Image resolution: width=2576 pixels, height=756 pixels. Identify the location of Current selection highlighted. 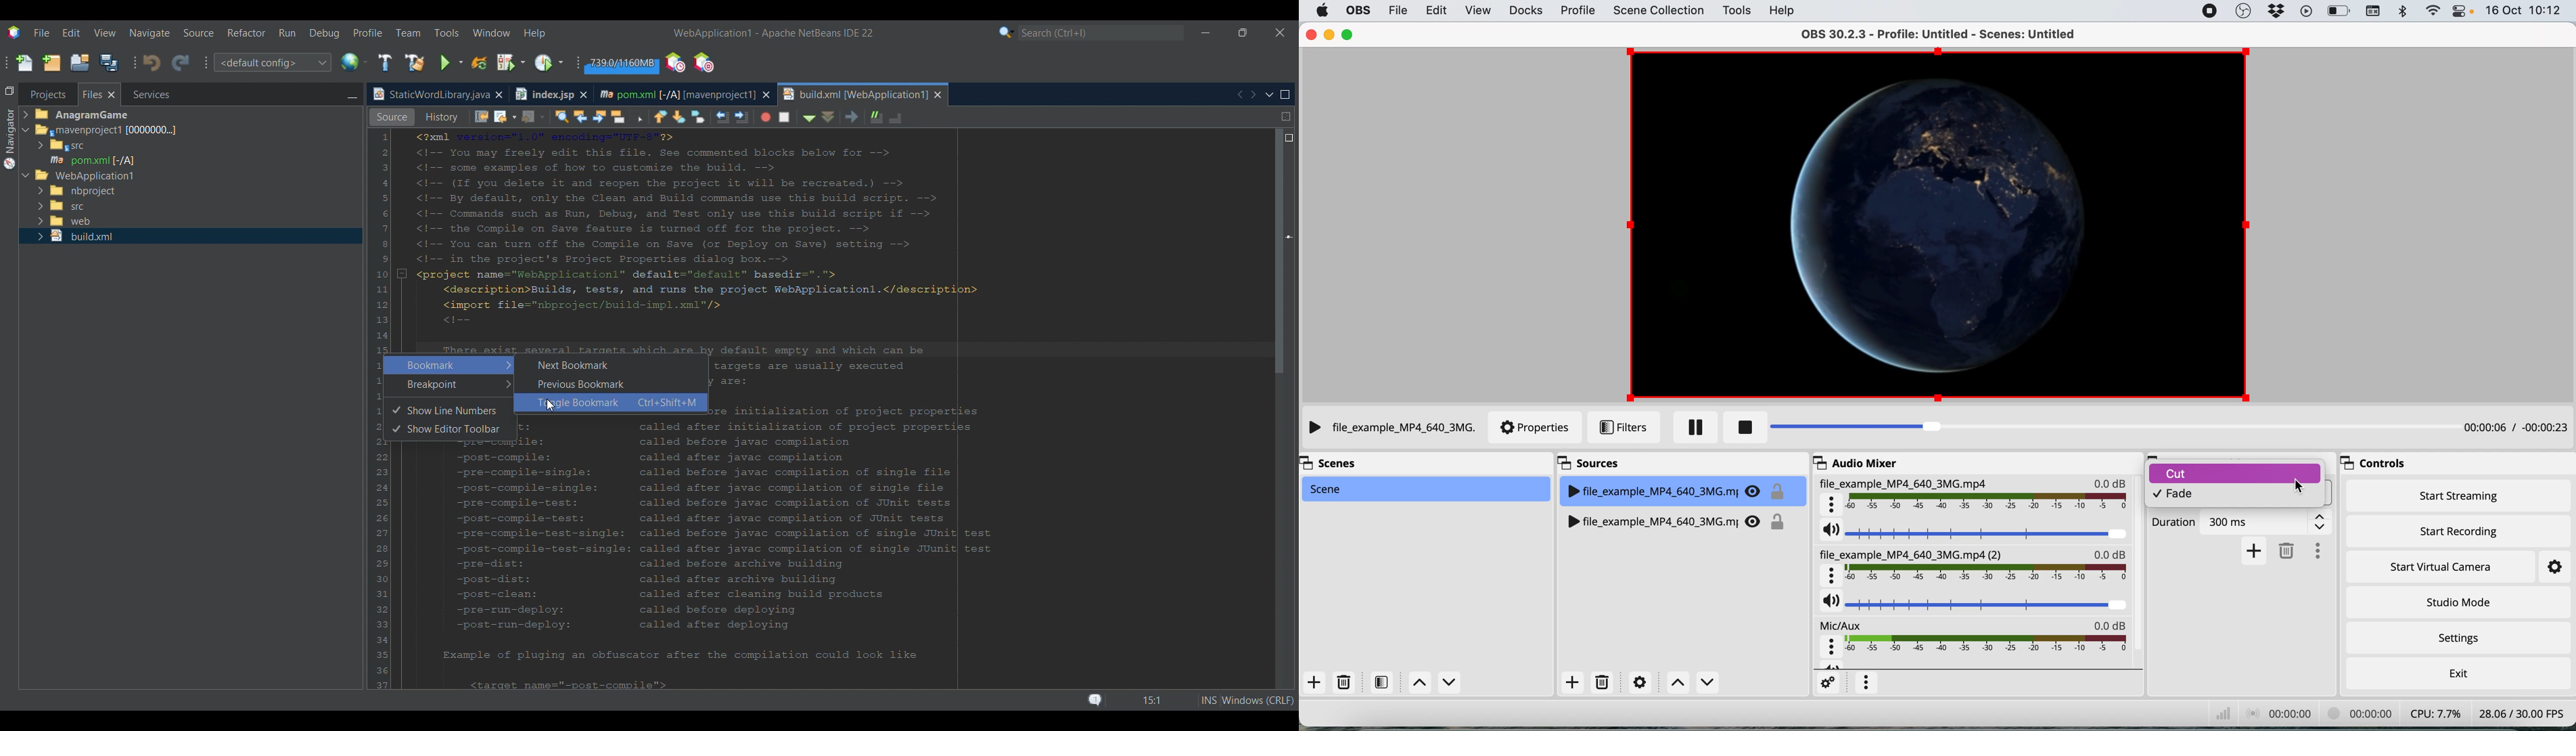
(99, 94).